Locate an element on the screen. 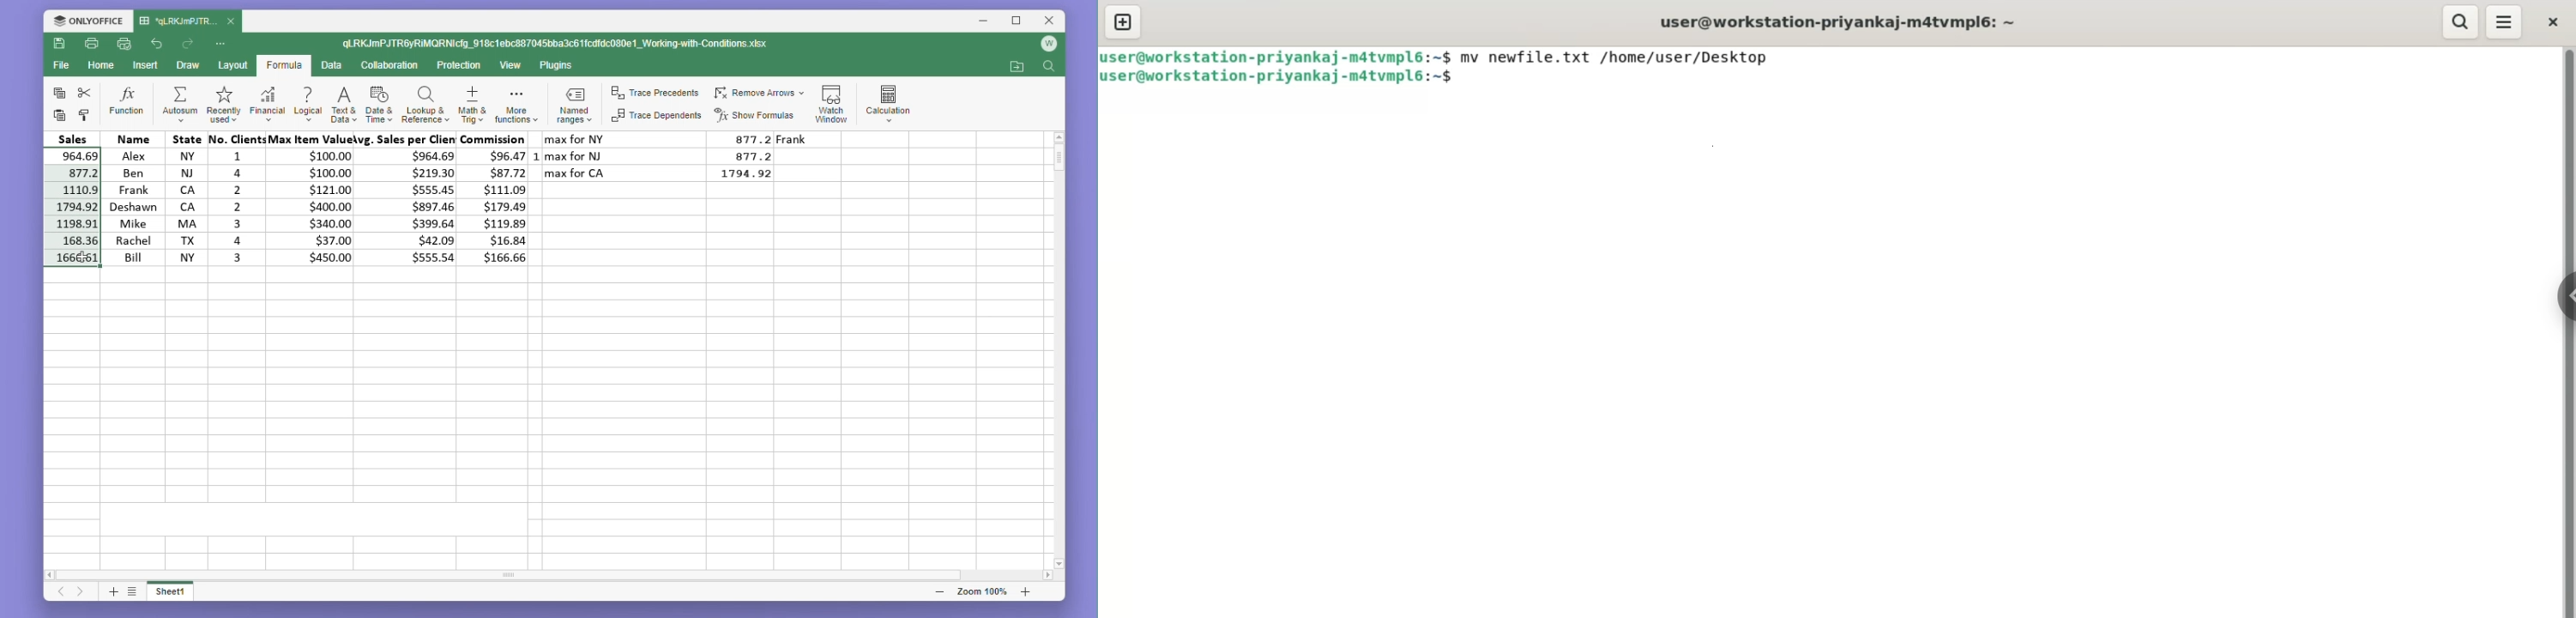 The height and width of the screenshot is (644, 2576). Logical is located at coordinates (307, 103).